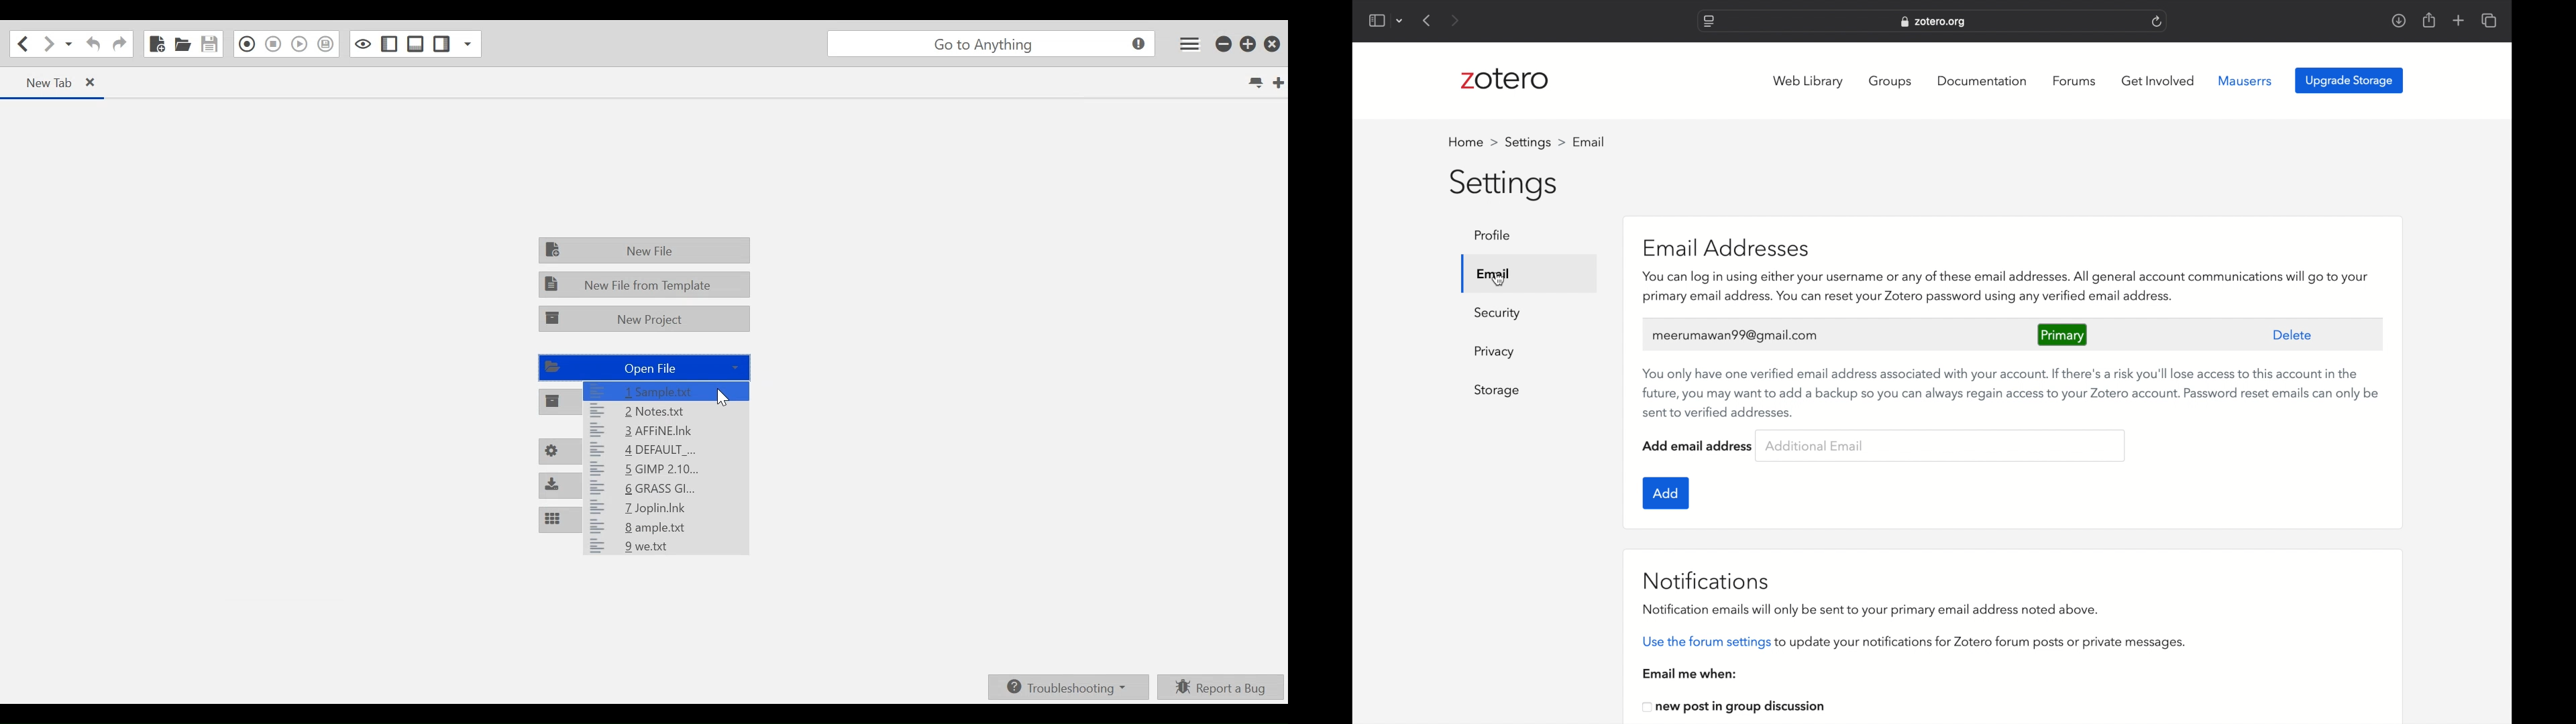  Describe the element at coordinates (2157, 21) in the screenshot. I see `refresh` at that location.